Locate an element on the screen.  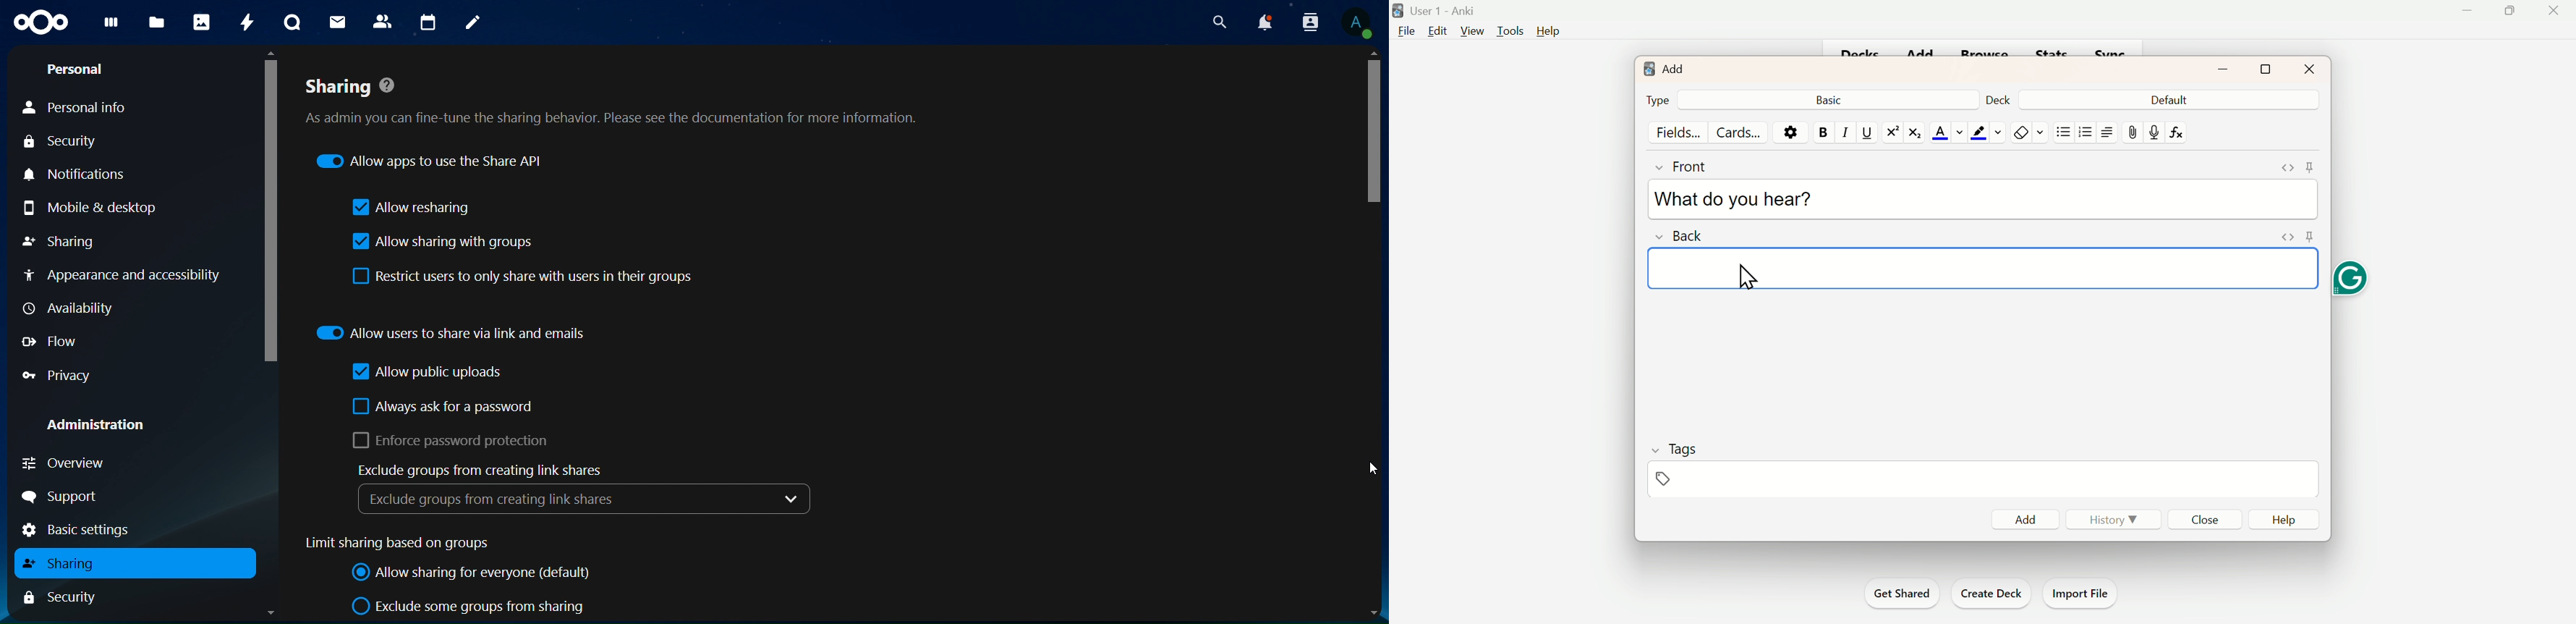
restrict users to only share with users in their groups is located at coordinates (525, 276).